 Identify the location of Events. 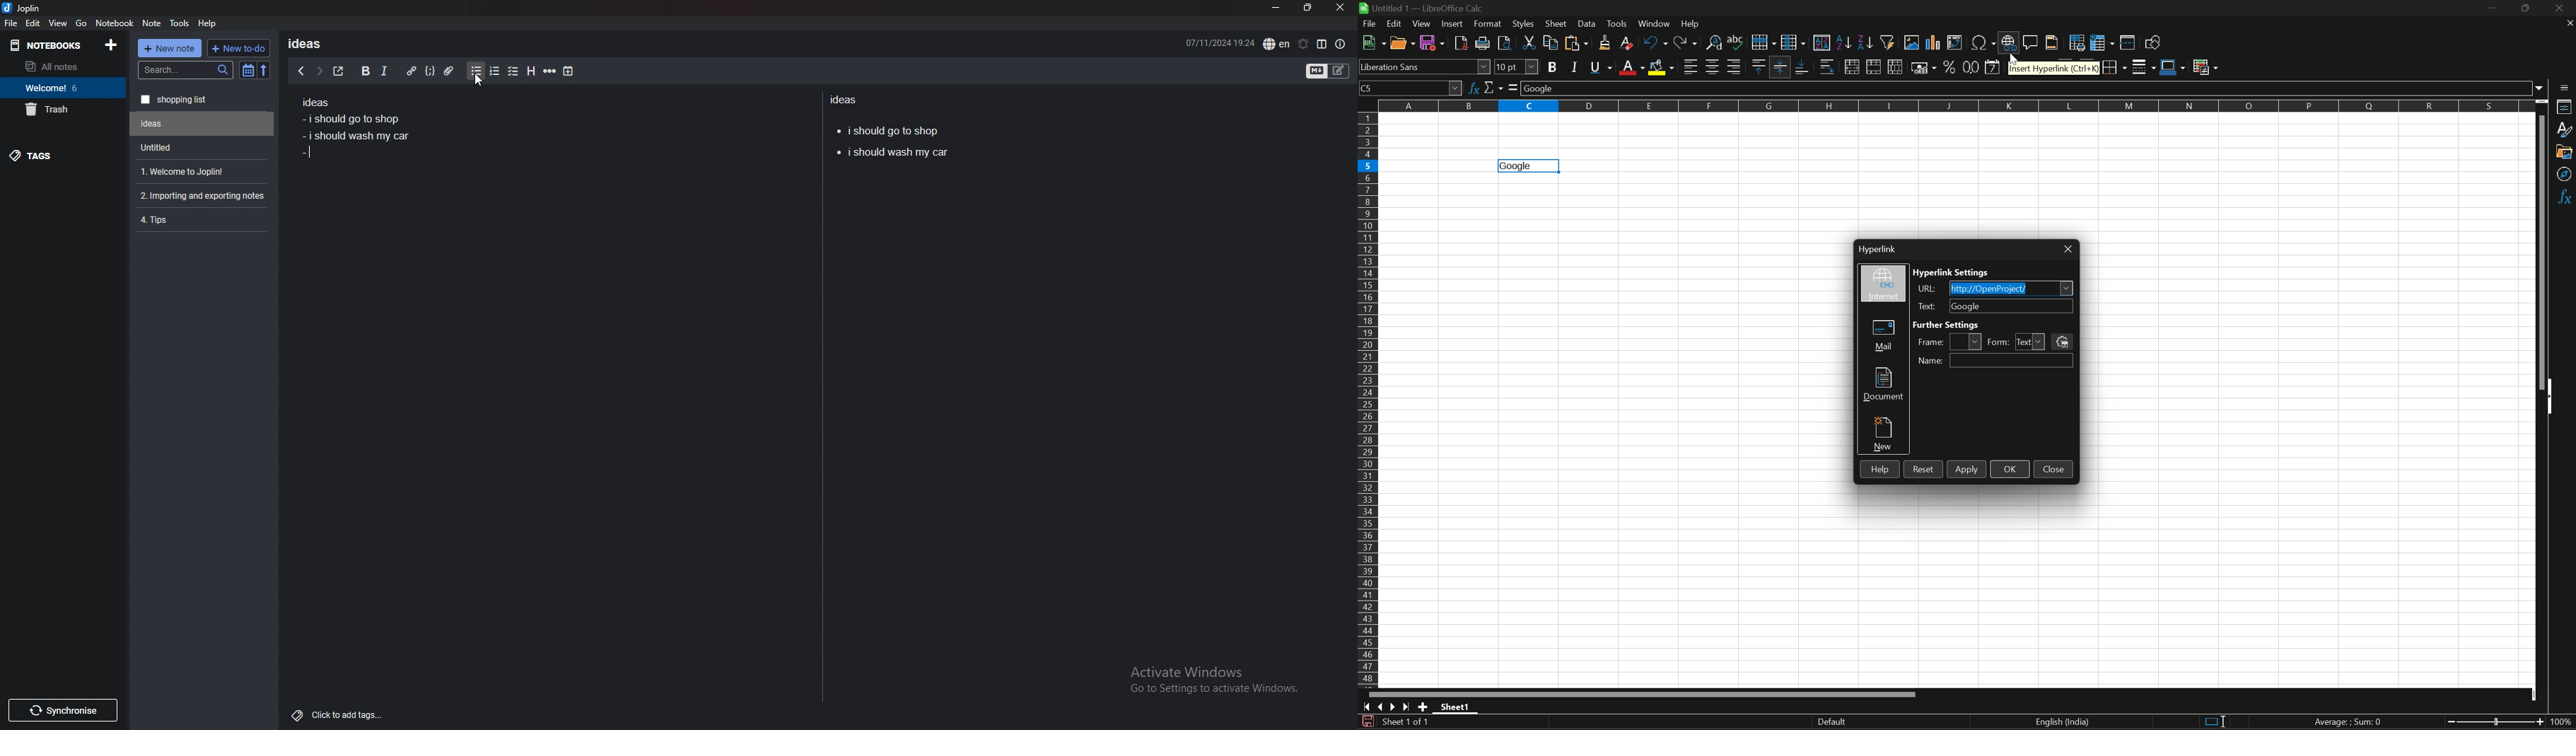
(2062, 342).